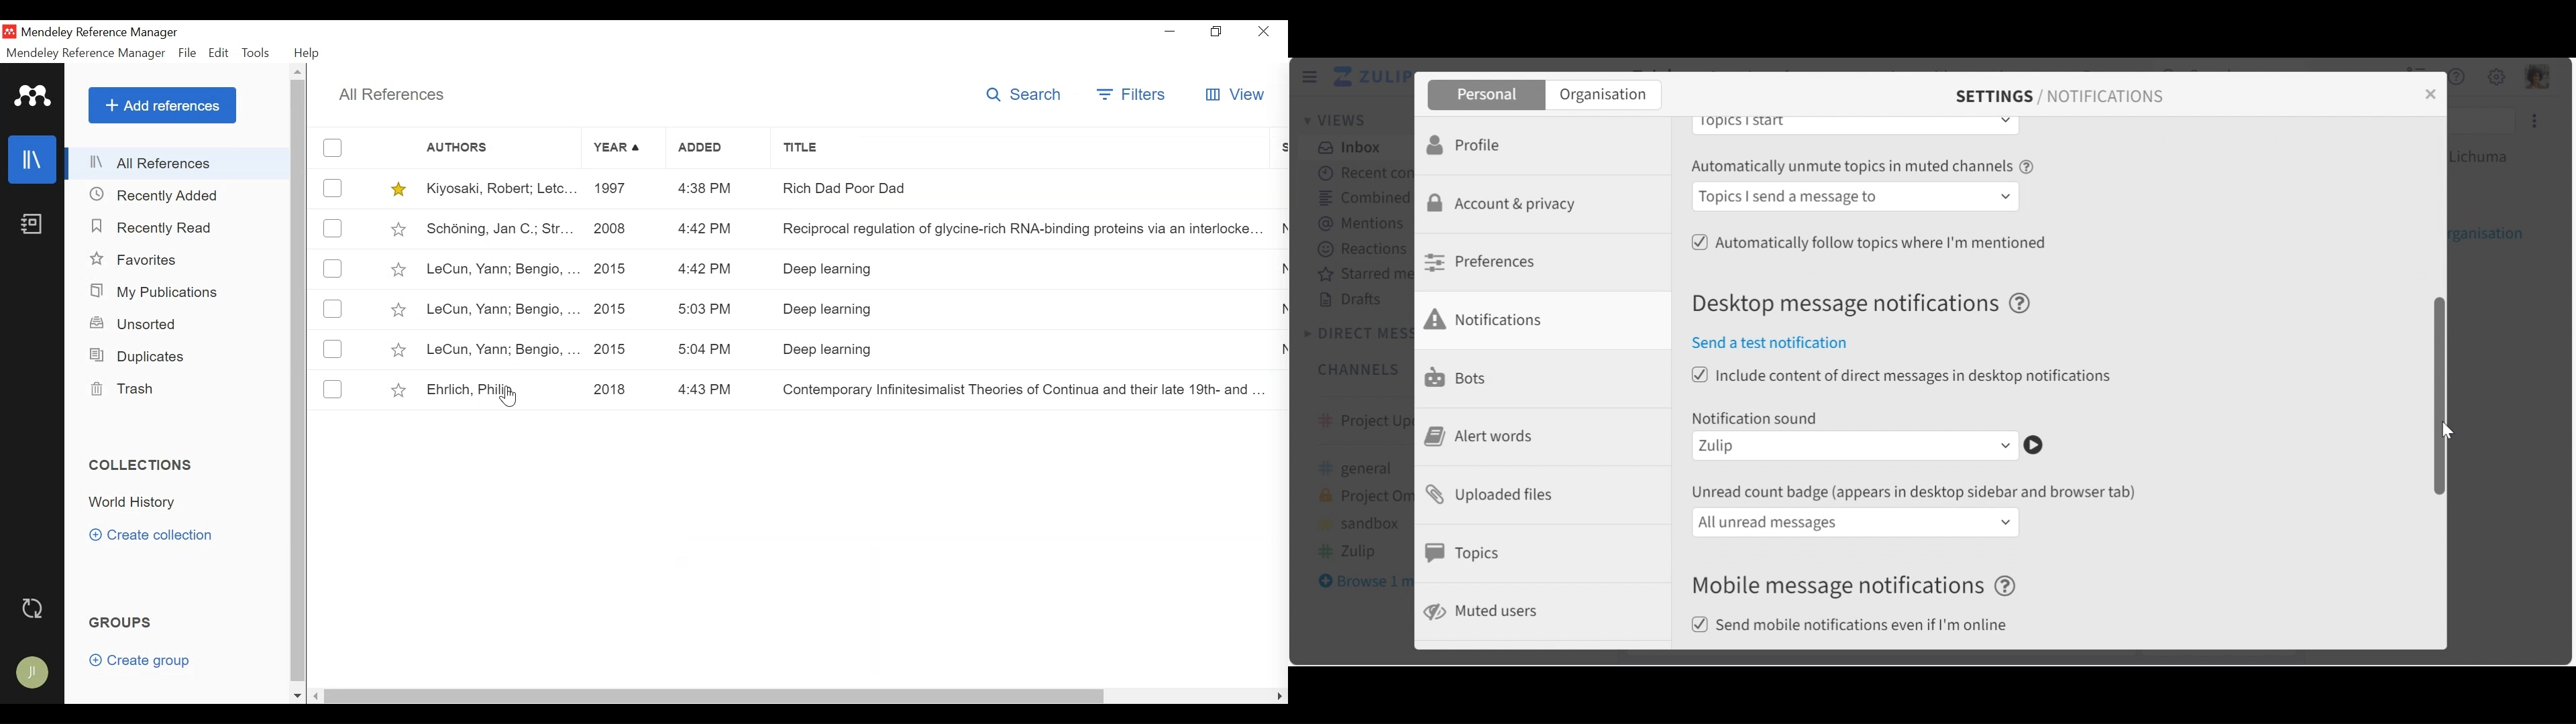  What do you see at coordinates (180, 164) in the screenshot?
I see `All References` at bounding box center [180, 164].